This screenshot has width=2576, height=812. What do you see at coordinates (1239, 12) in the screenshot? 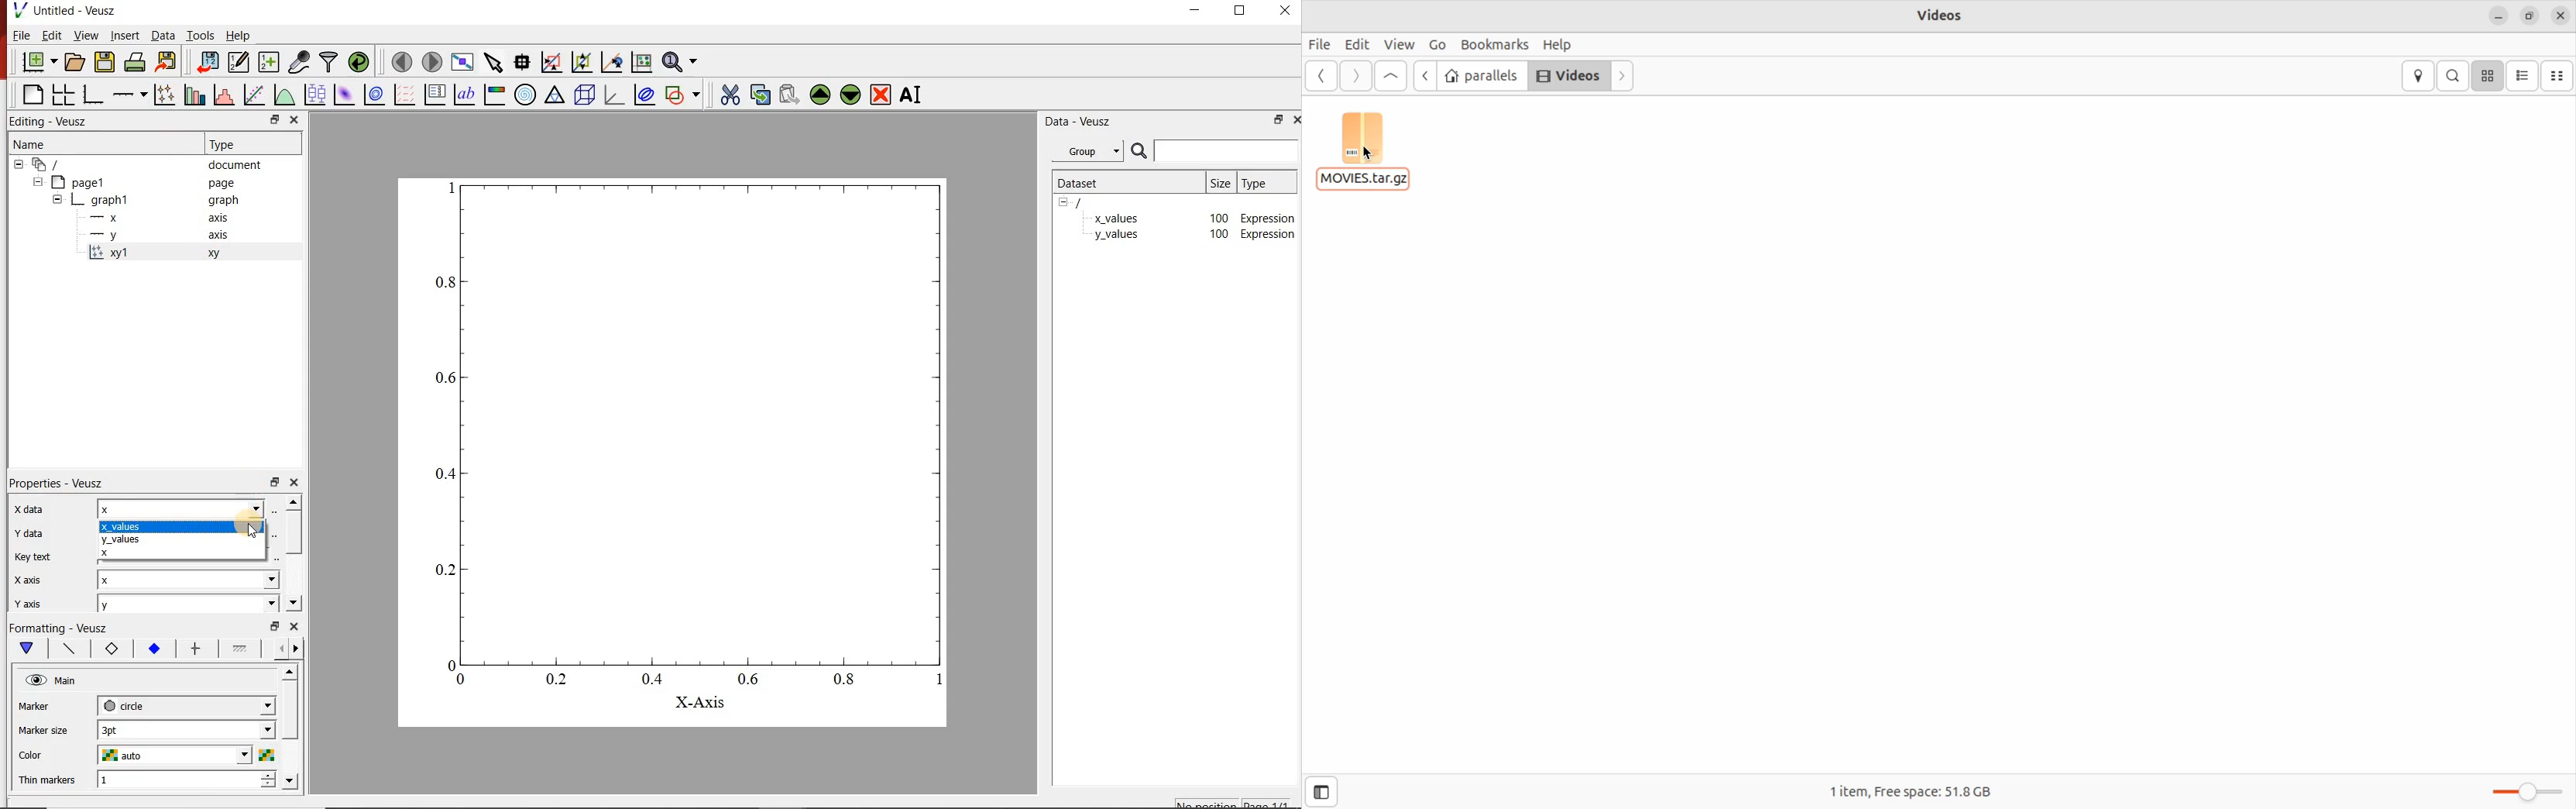
I see `restore down` at bounding box center [1239, 12].